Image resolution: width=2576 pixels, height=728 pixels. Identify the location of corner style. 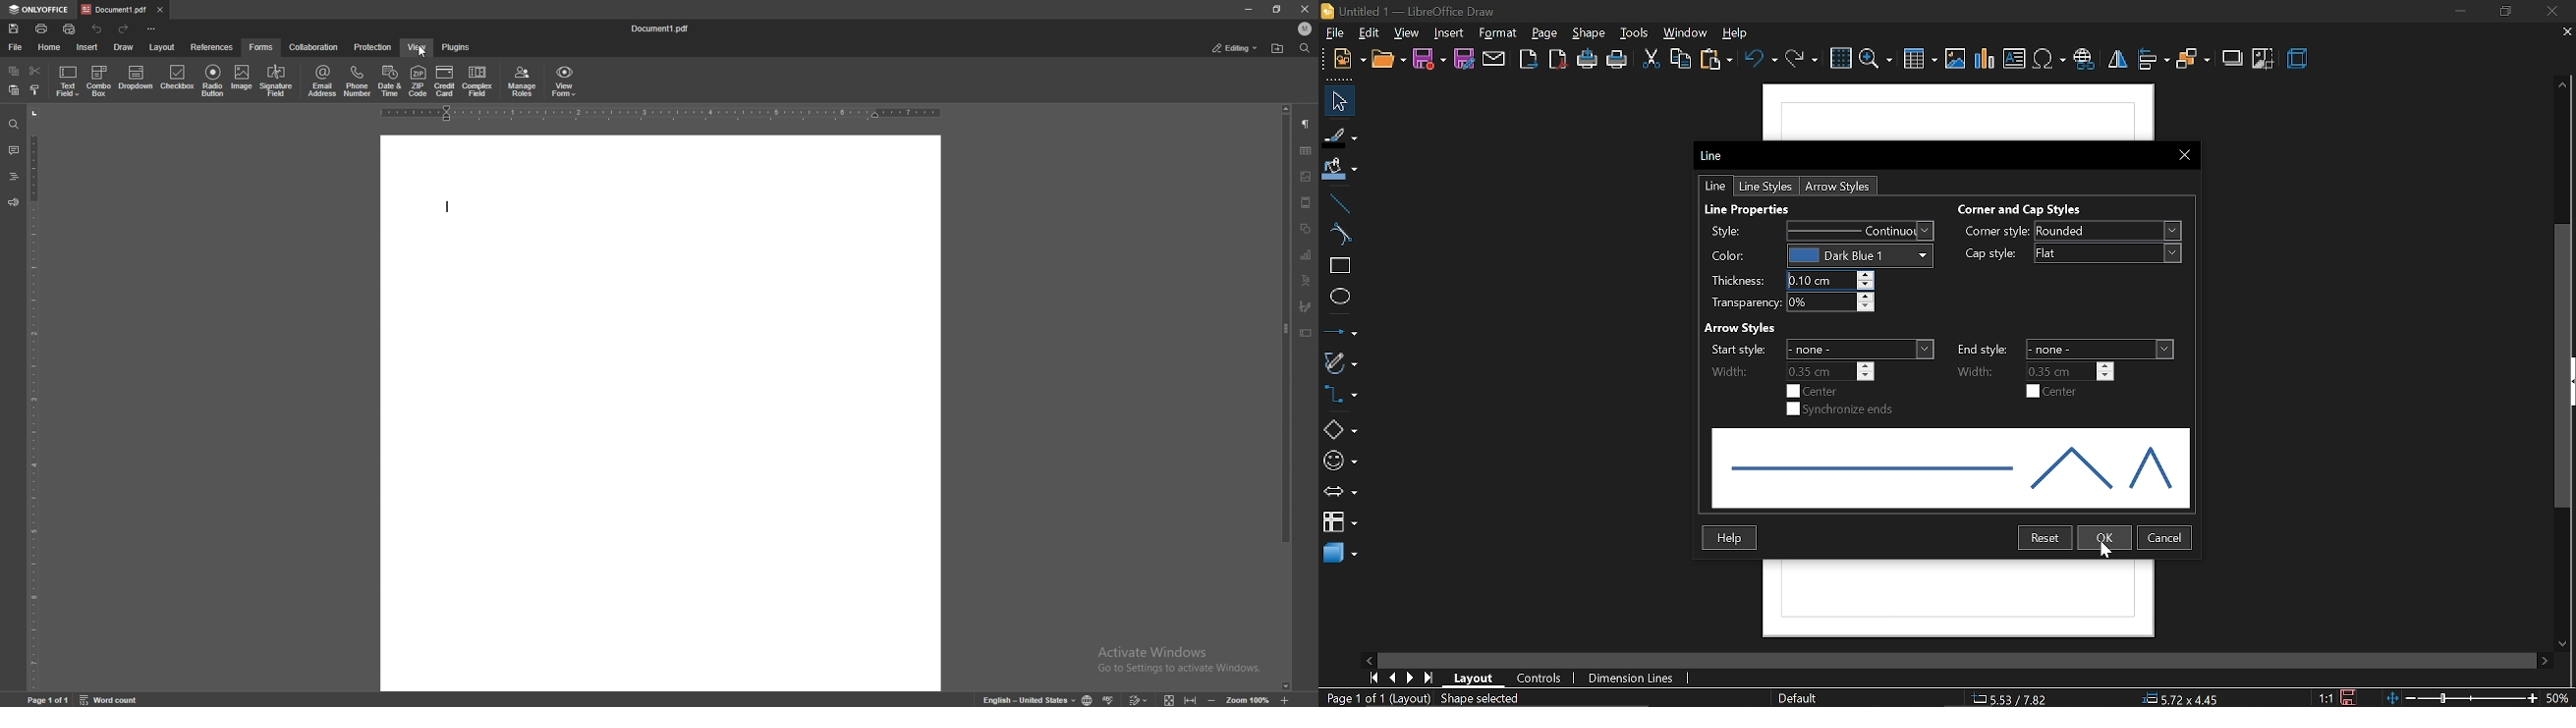
(2106, 232).